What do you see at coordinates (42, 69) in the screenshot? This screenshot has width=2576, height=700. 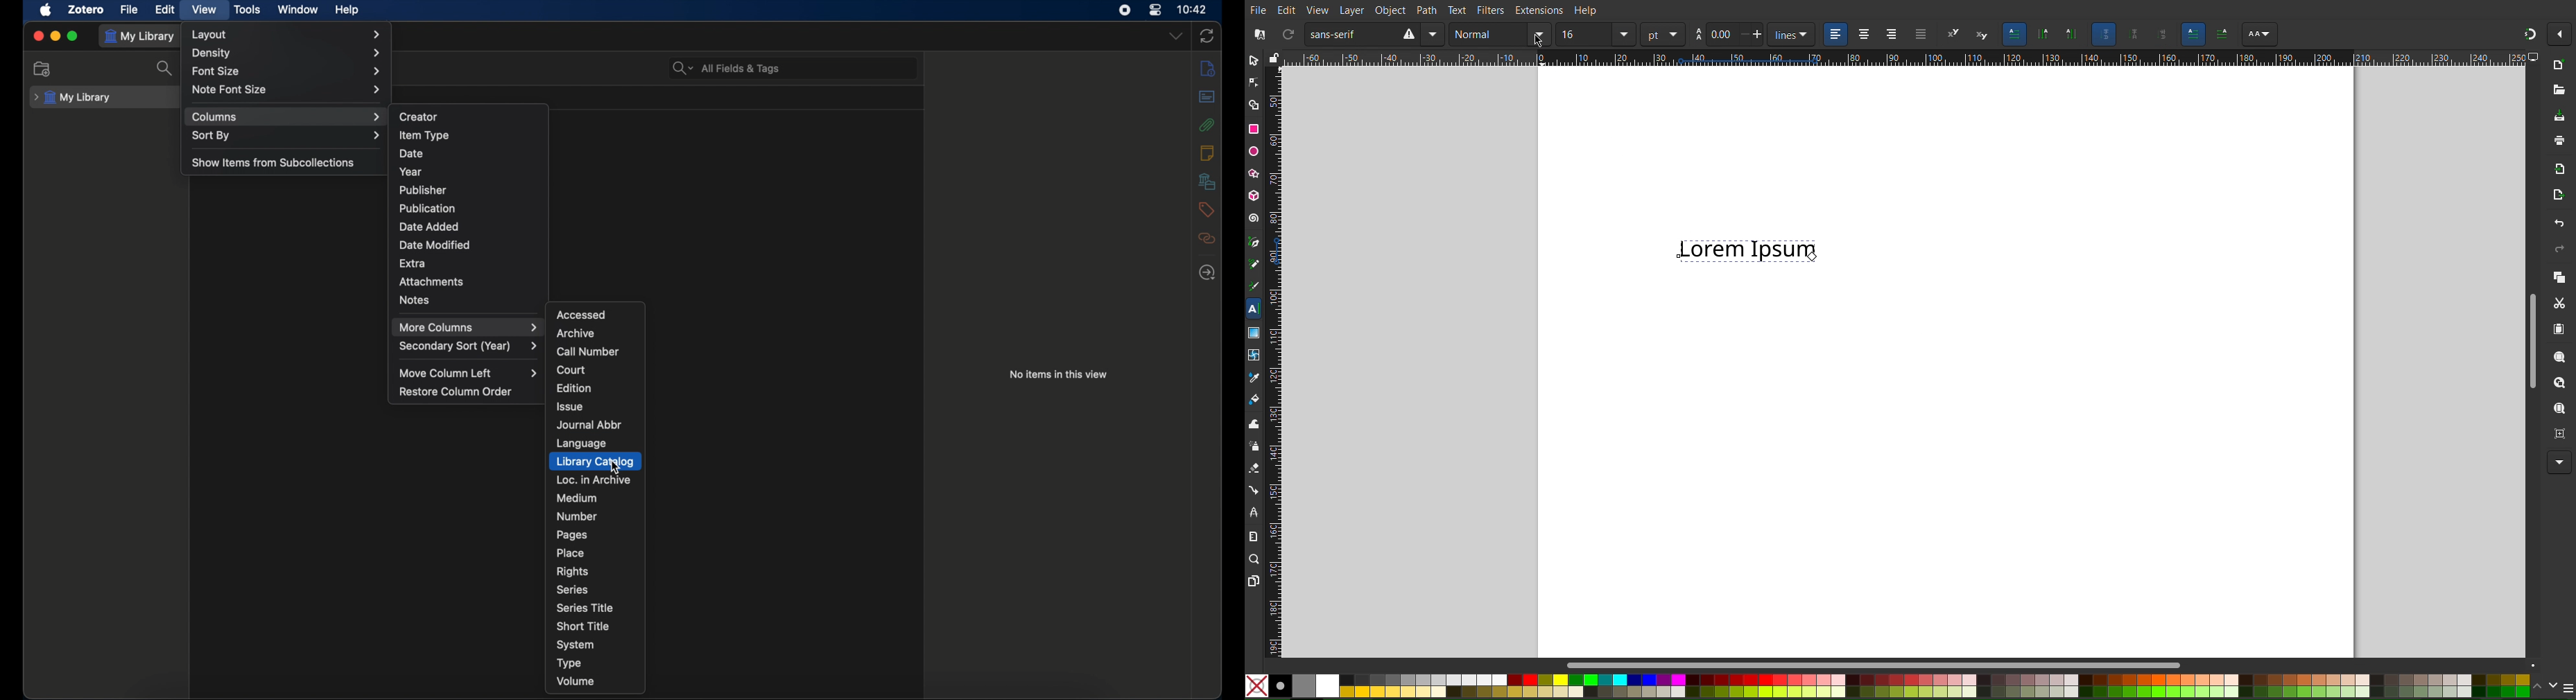 I see `new collection` at bounding box center [42, 69].